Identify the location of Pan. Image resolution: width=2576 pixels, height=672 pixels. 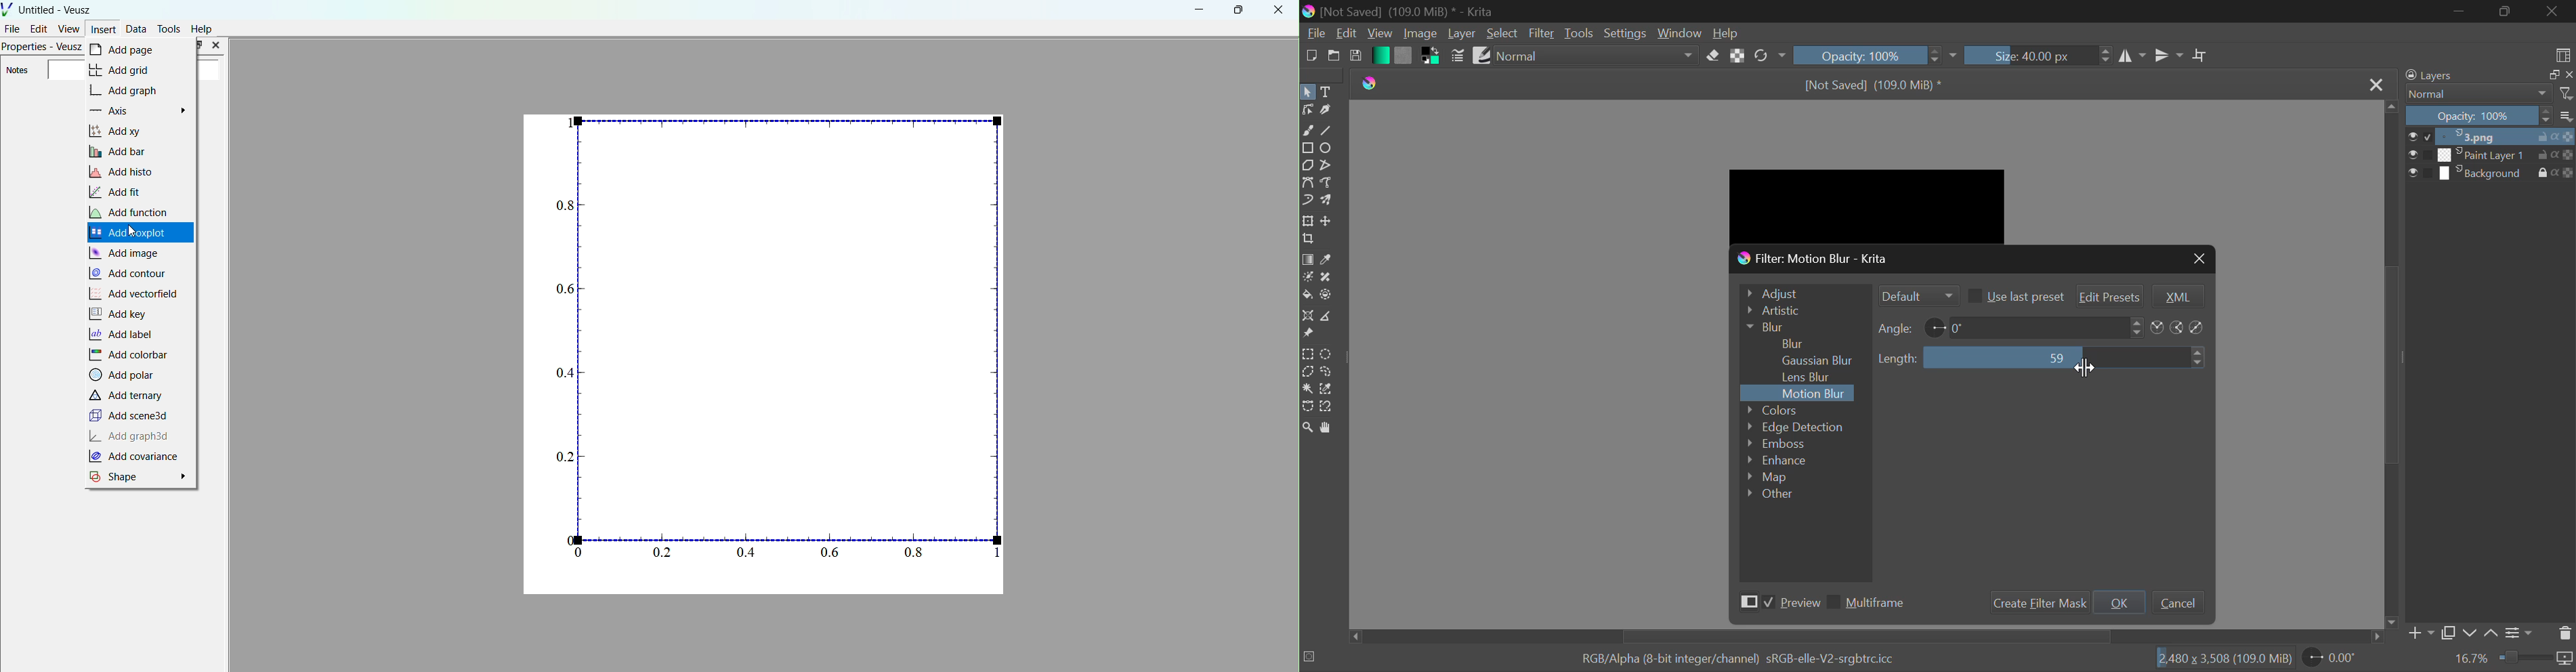
(1331, 428).